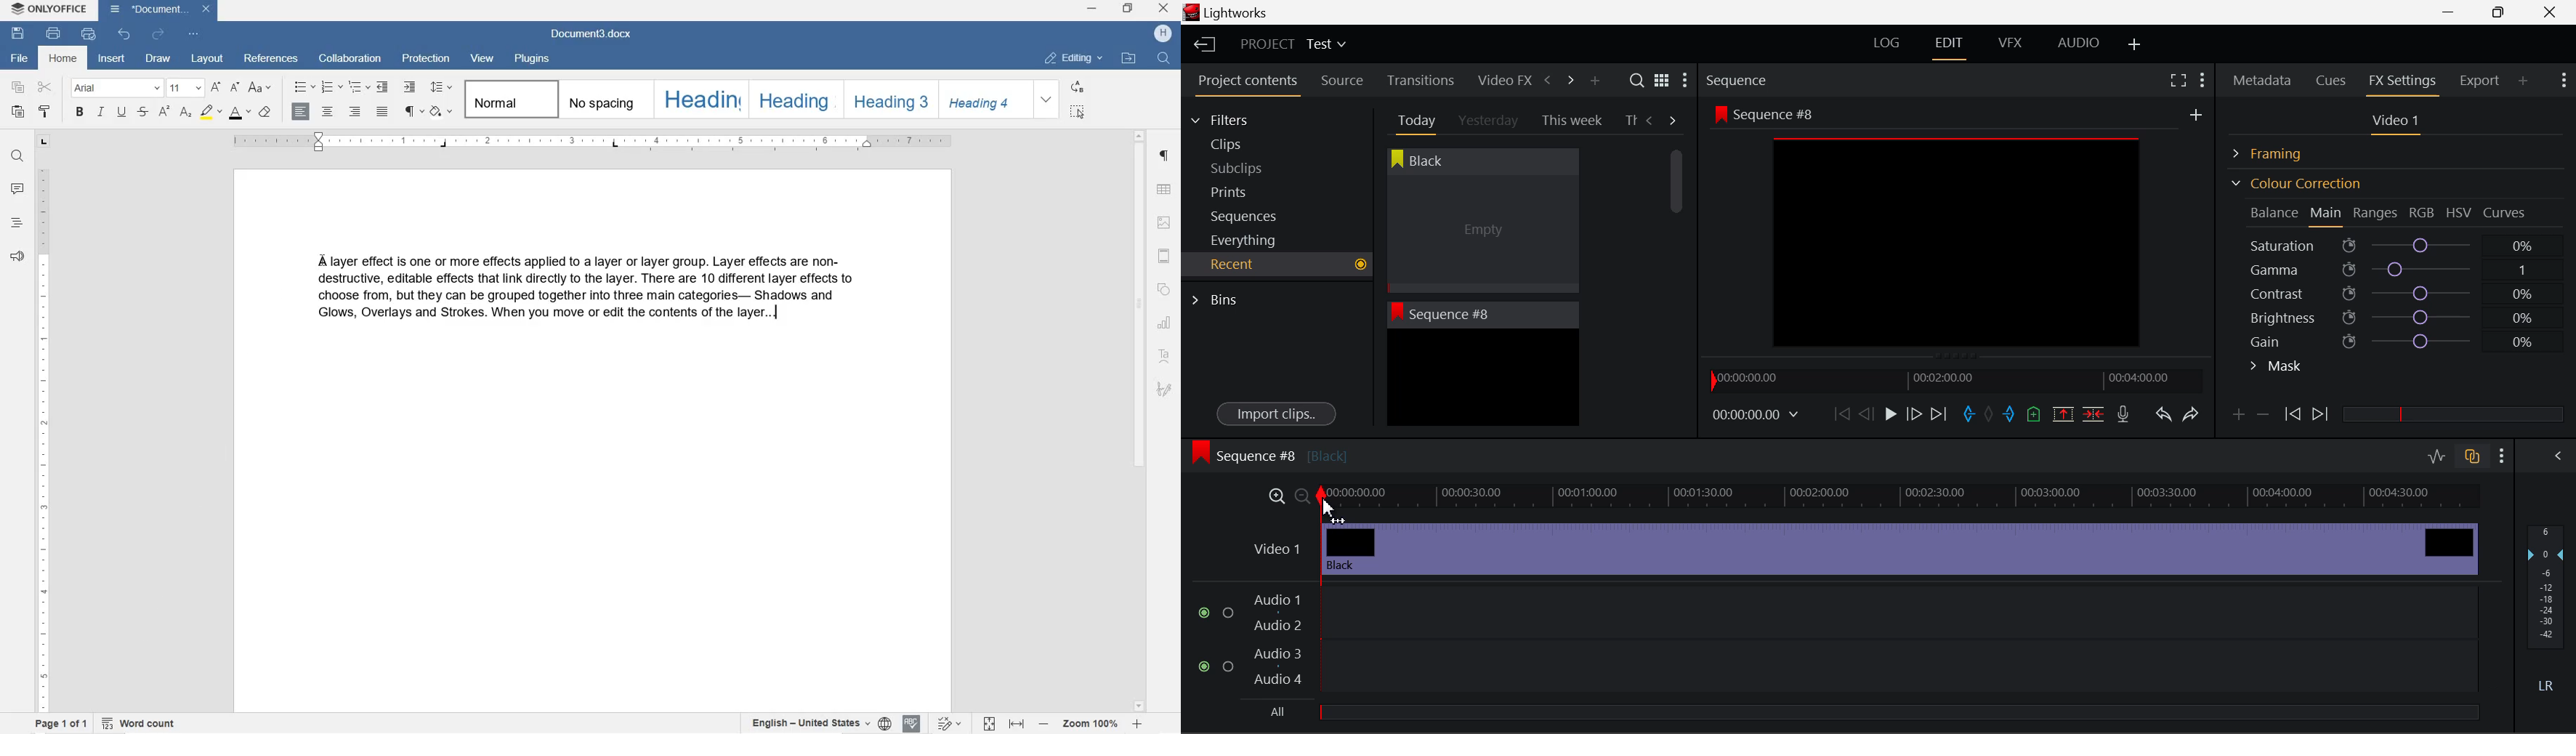 This screenshot has width=2576, height=756. What do you see at coordinates (2394, 243) in the screenshot?
I see `Saturation` at bounding box center [2394, 243].